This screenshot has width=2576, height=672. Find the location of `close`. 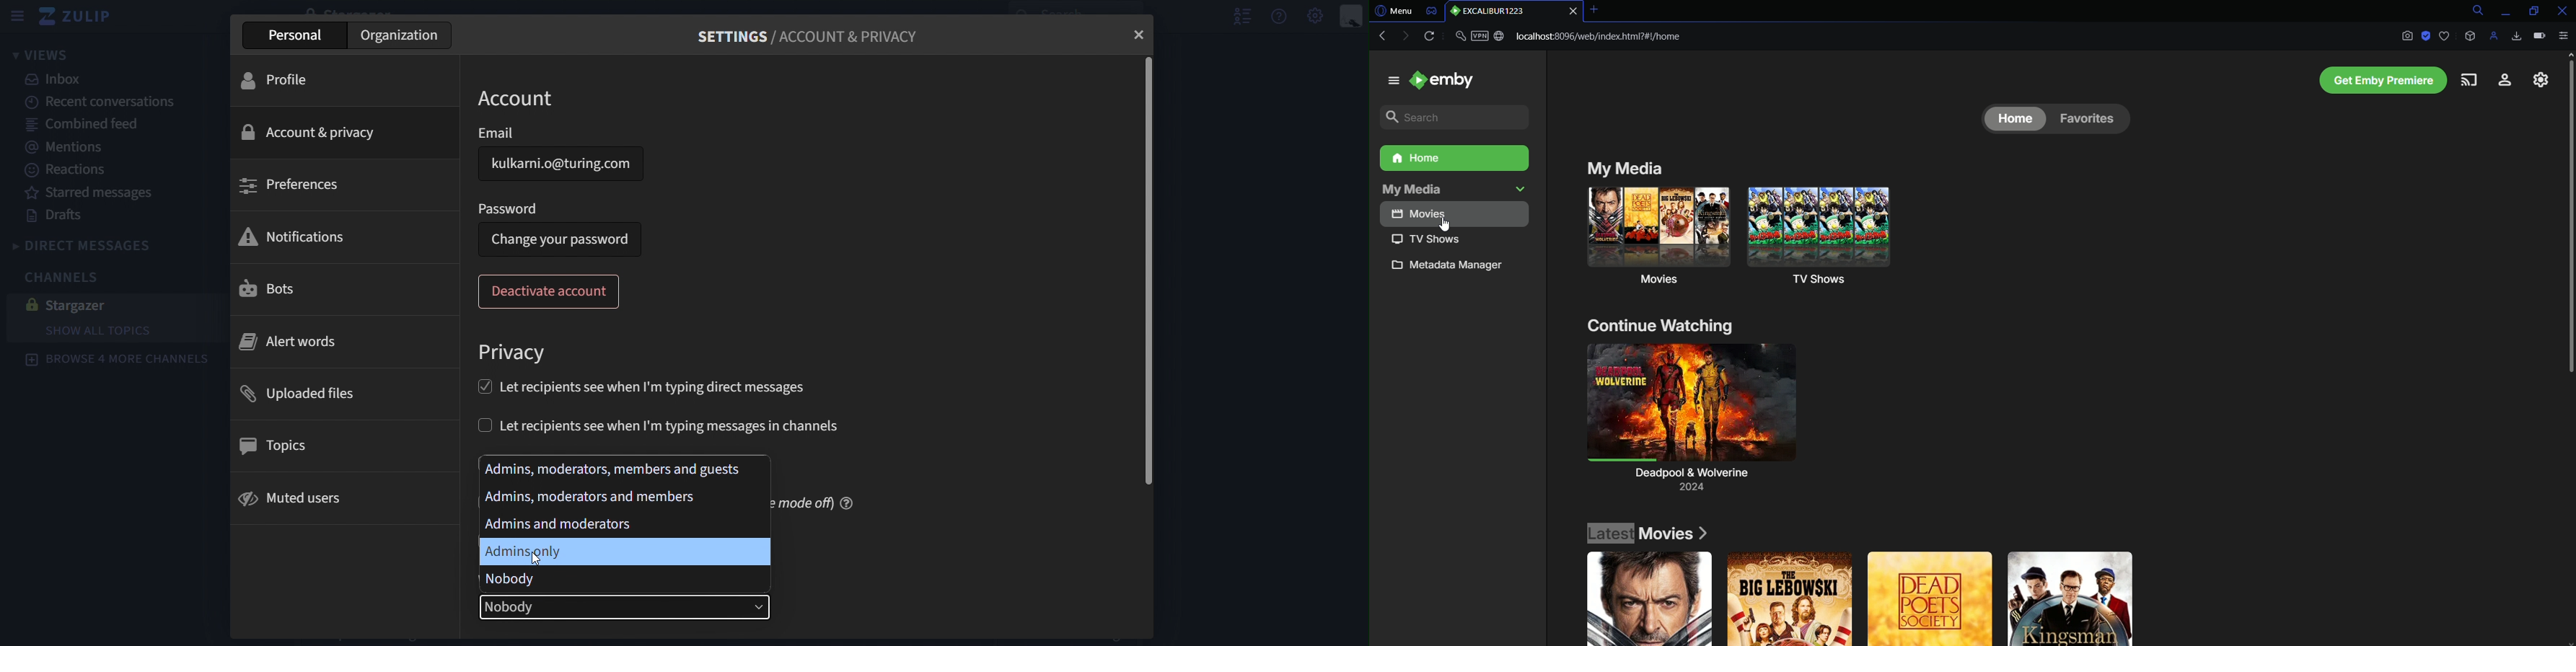

close is located at coordinates (1140, 34).